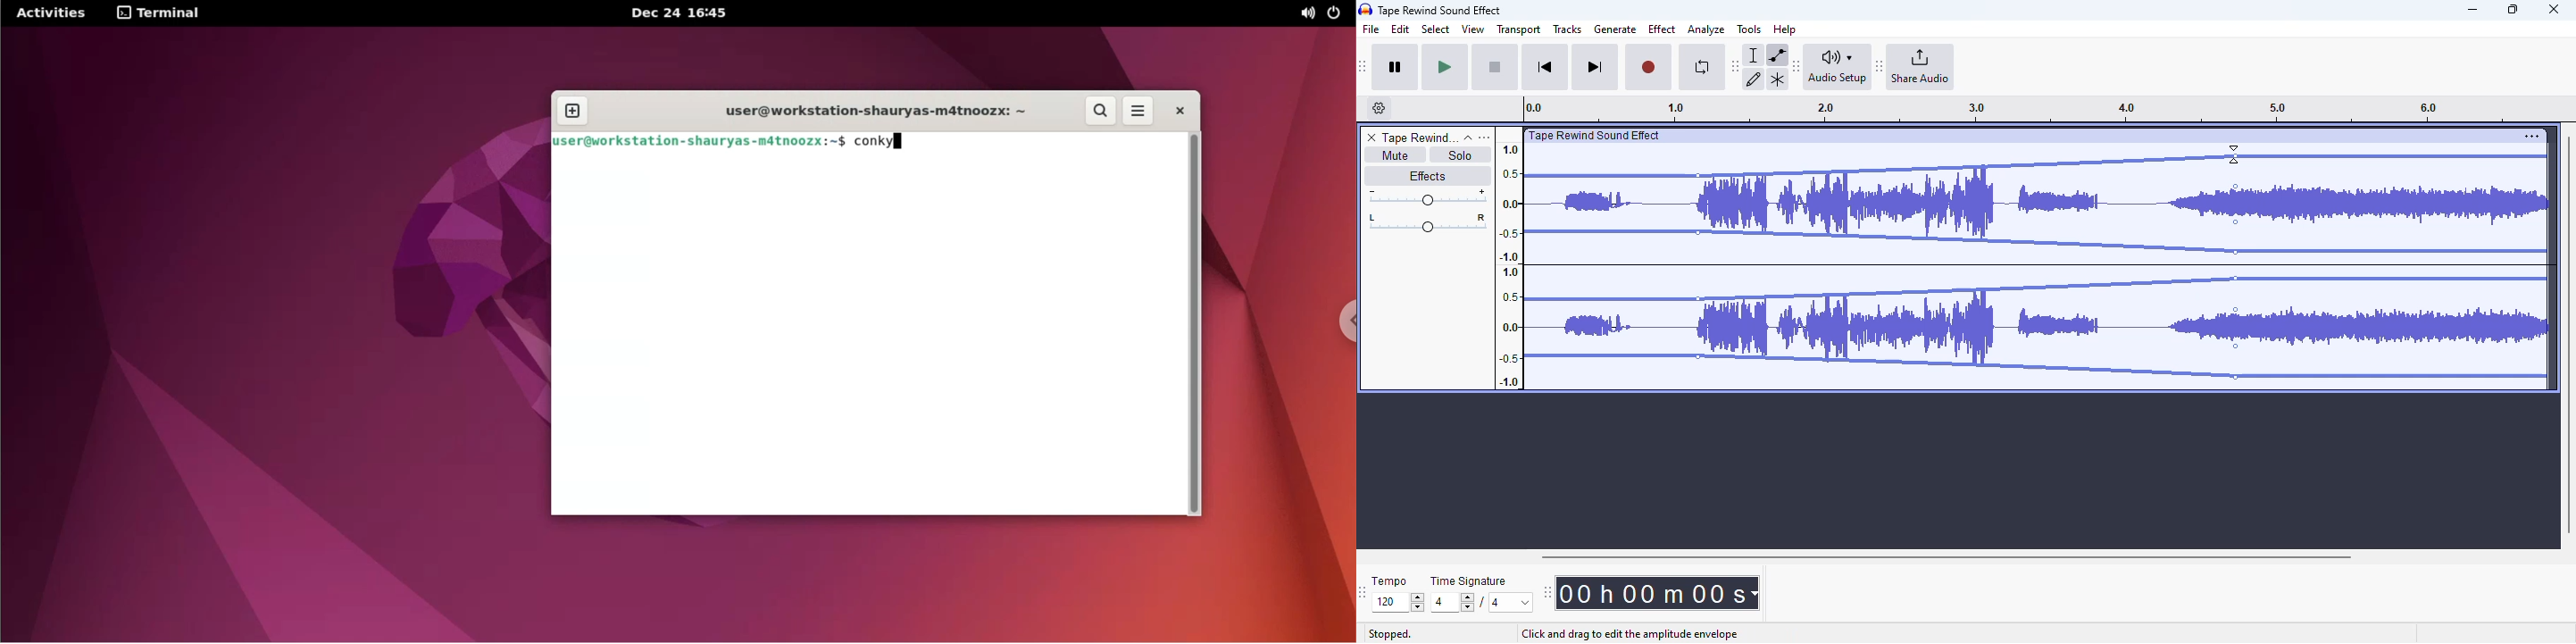 This screenshot has height=644, width=2576. I want to click on Control point, so click(1698, 176).